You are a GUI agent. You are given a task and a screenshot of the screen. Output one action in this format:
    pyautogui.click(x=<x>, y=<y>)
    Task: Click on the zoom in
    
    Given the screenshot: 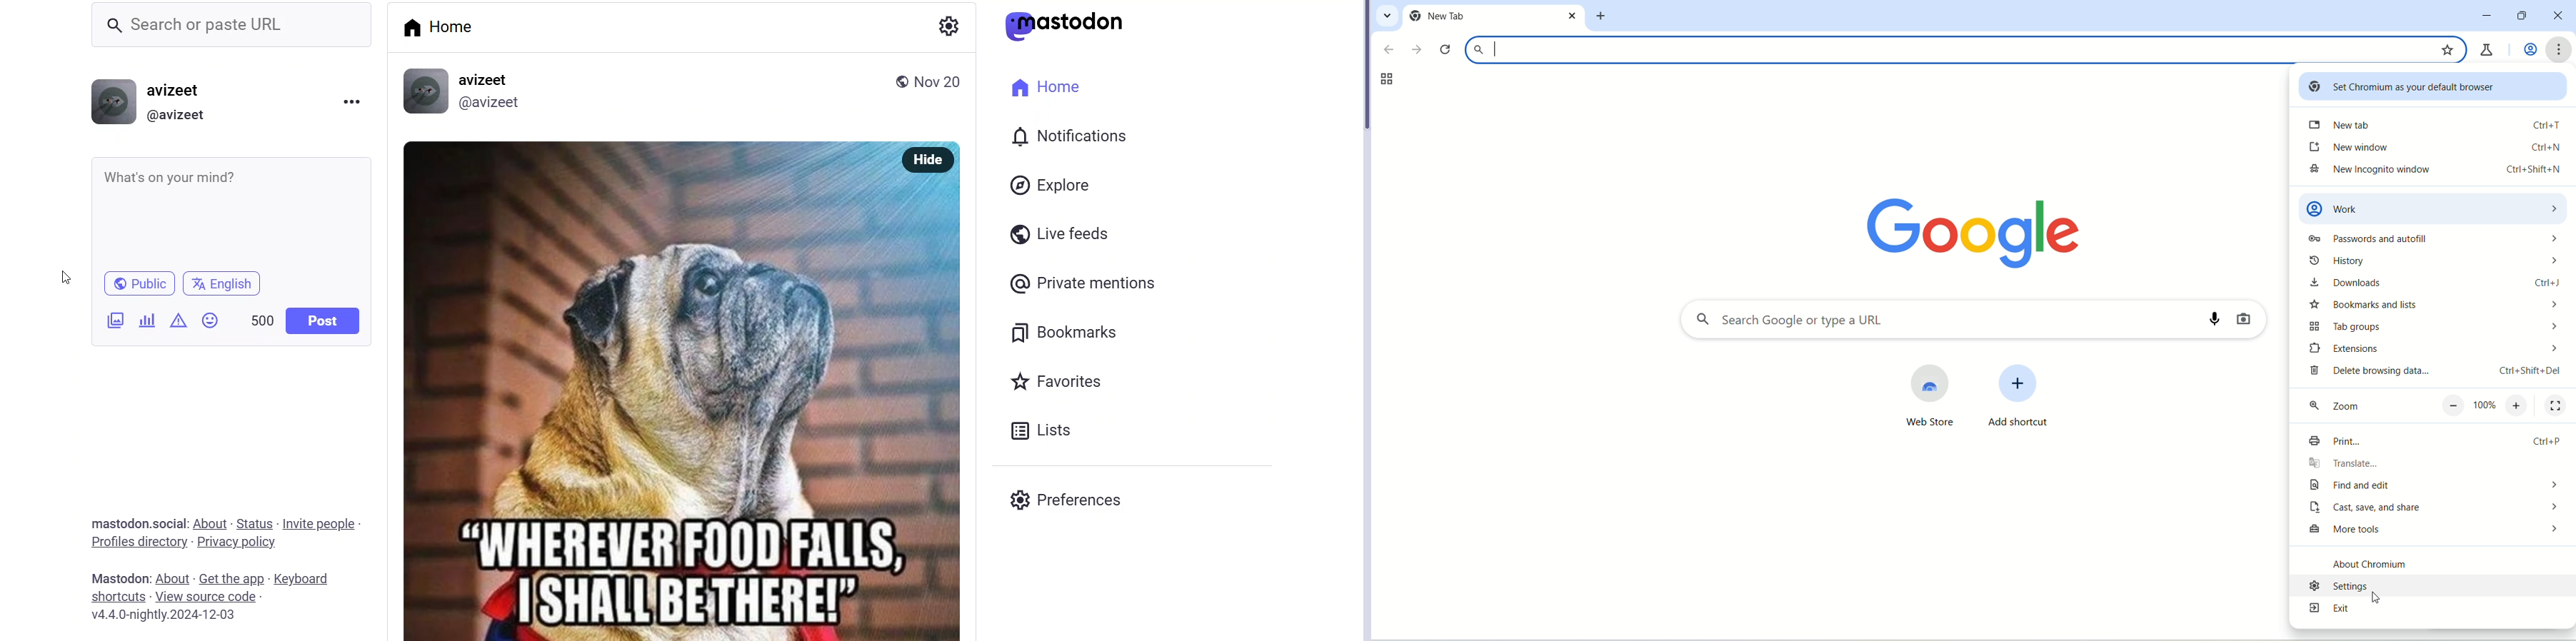 What is the action you would take?
    pyautogui.click(x=2520, y=406)
    